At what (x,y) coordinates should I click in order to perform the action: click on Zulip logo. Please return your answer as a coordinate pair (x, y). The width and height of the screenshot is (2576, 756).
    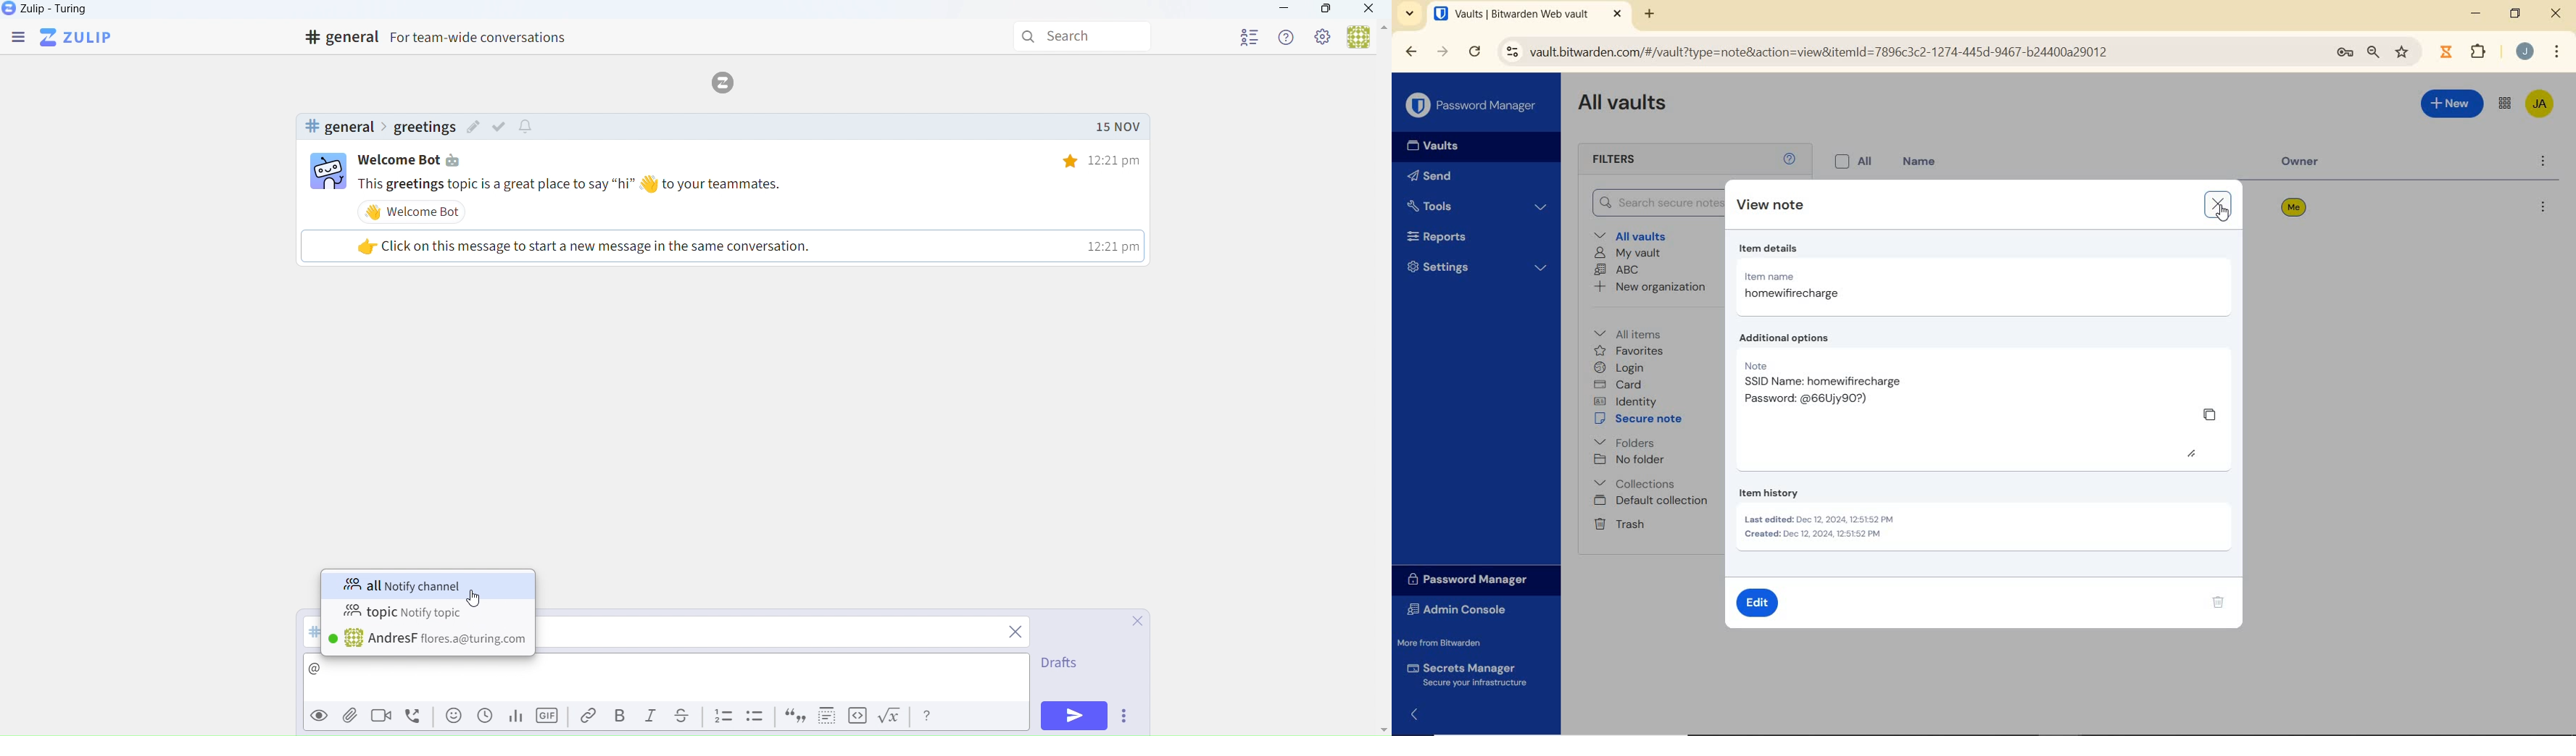
    Looking at the image, I should click on (79, 38).